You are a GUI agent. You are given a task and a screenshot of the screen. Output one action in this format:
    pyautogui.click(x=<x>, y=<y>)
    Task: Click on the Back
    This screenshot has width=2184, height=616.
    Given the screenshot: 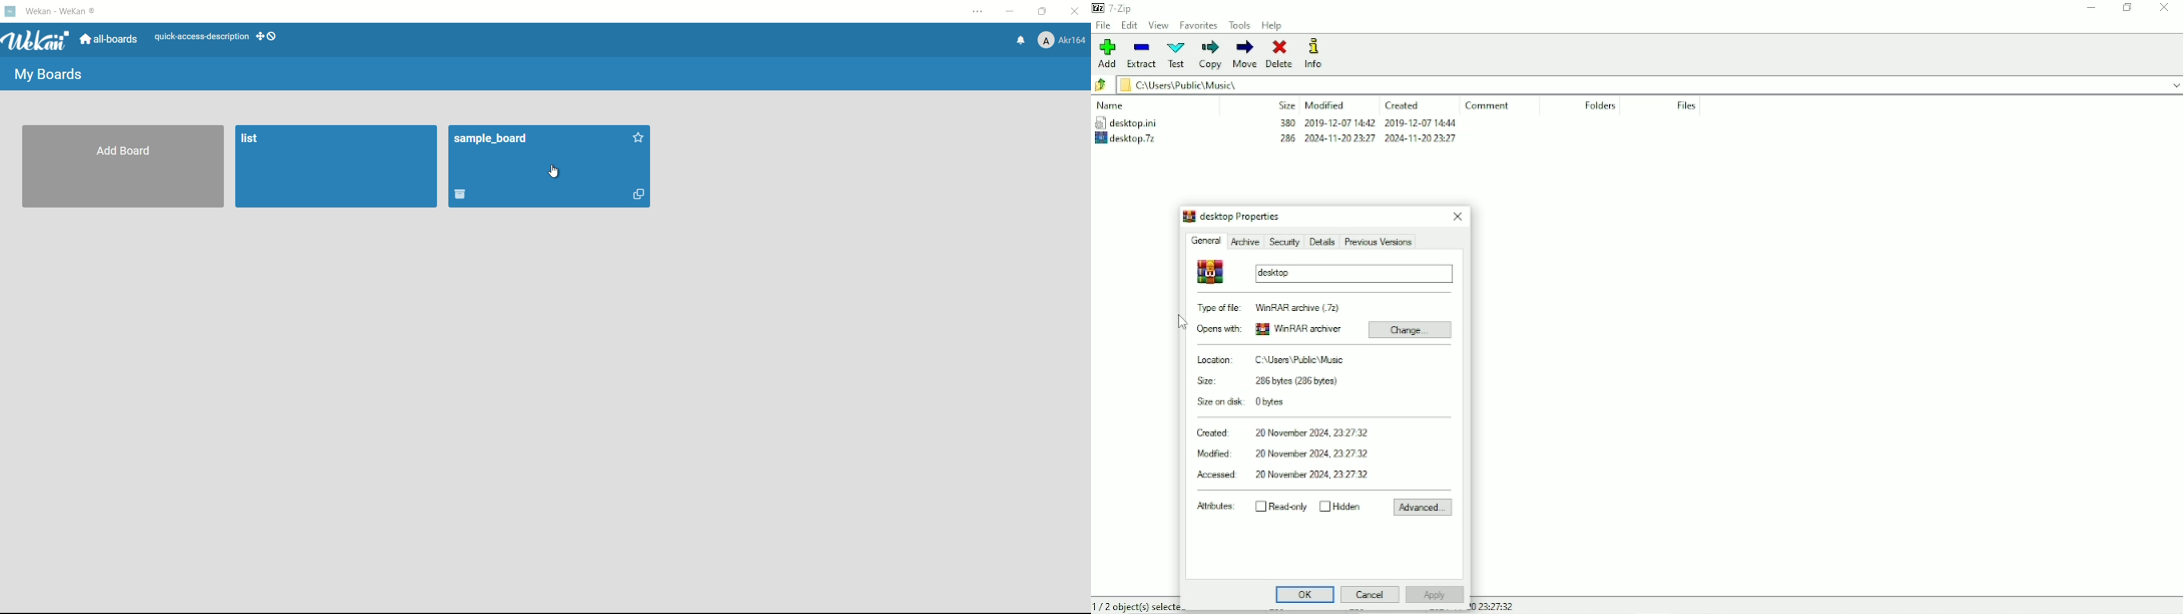 What is the action you would take?
    pyautogui.click(x=1102, y=85)
    